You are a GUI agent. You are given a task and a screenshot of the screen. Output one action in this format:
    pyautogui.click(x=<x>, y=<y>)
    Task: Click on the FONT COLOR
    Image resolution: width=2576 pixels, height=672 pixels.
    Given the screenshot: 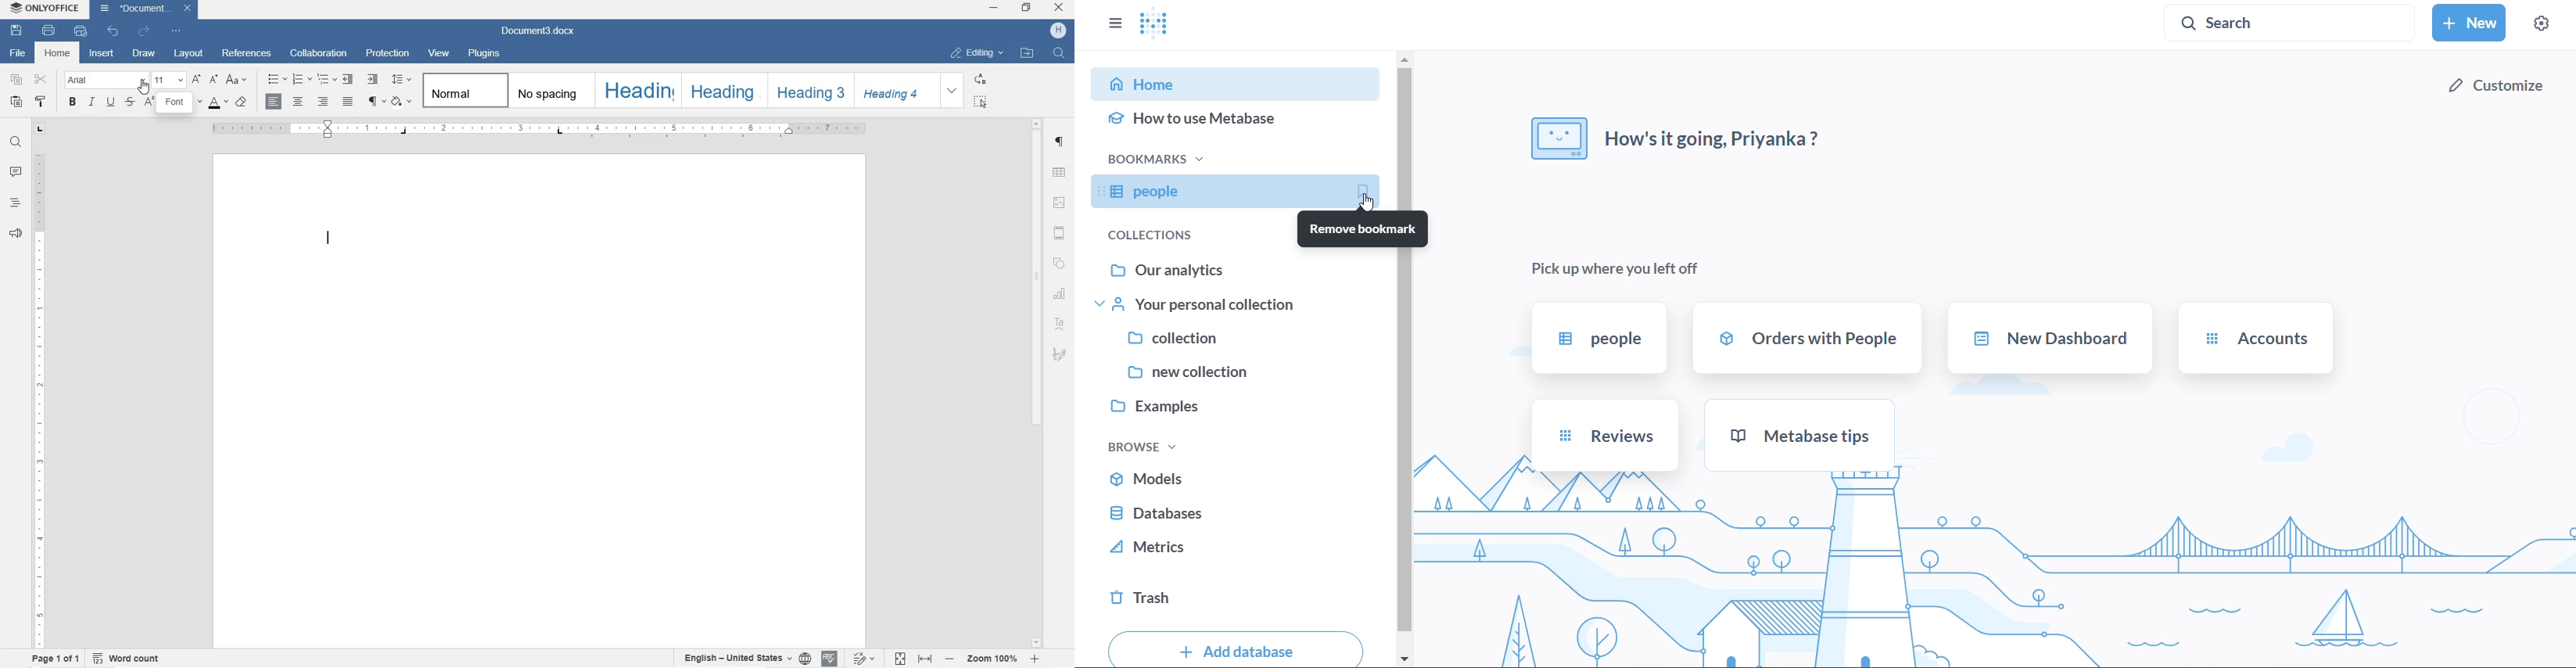 What is the action you would take?
    pyautogui.click(x=219, y=102)
    